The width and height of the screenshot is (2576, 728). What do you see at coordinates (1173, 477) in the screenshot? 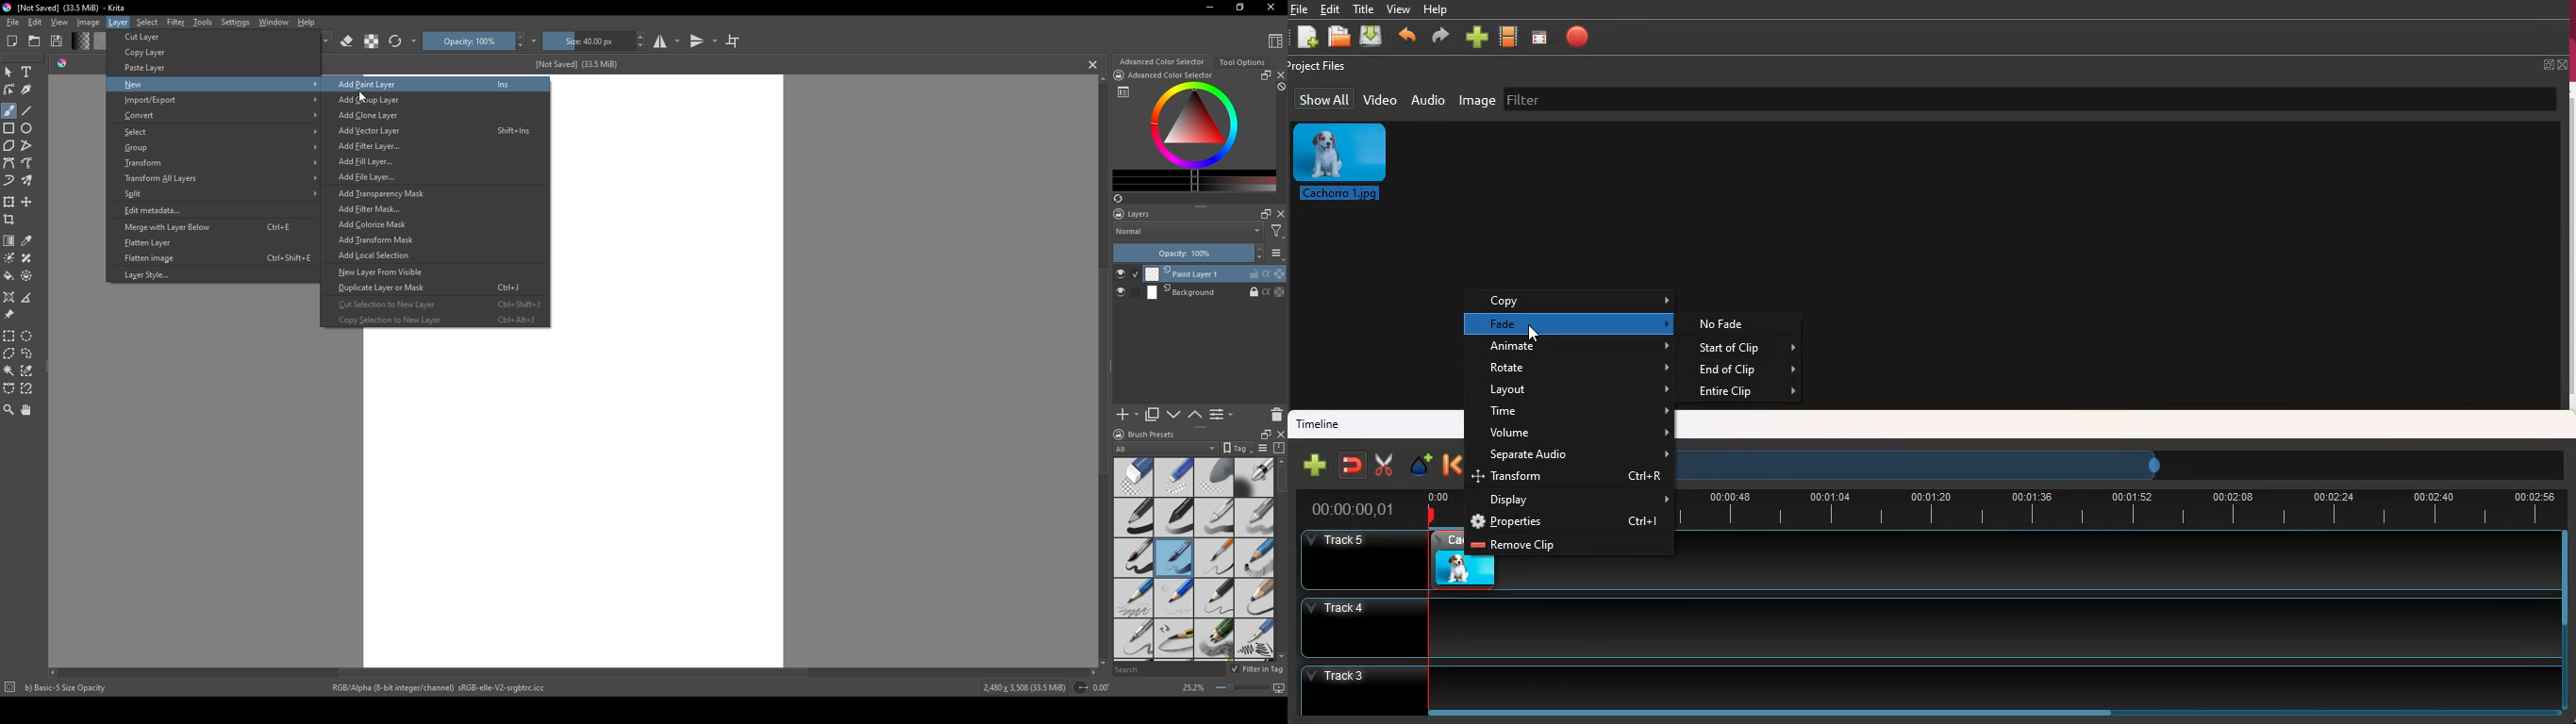
I see `hard eraser` at bounding box center [1173, 477].